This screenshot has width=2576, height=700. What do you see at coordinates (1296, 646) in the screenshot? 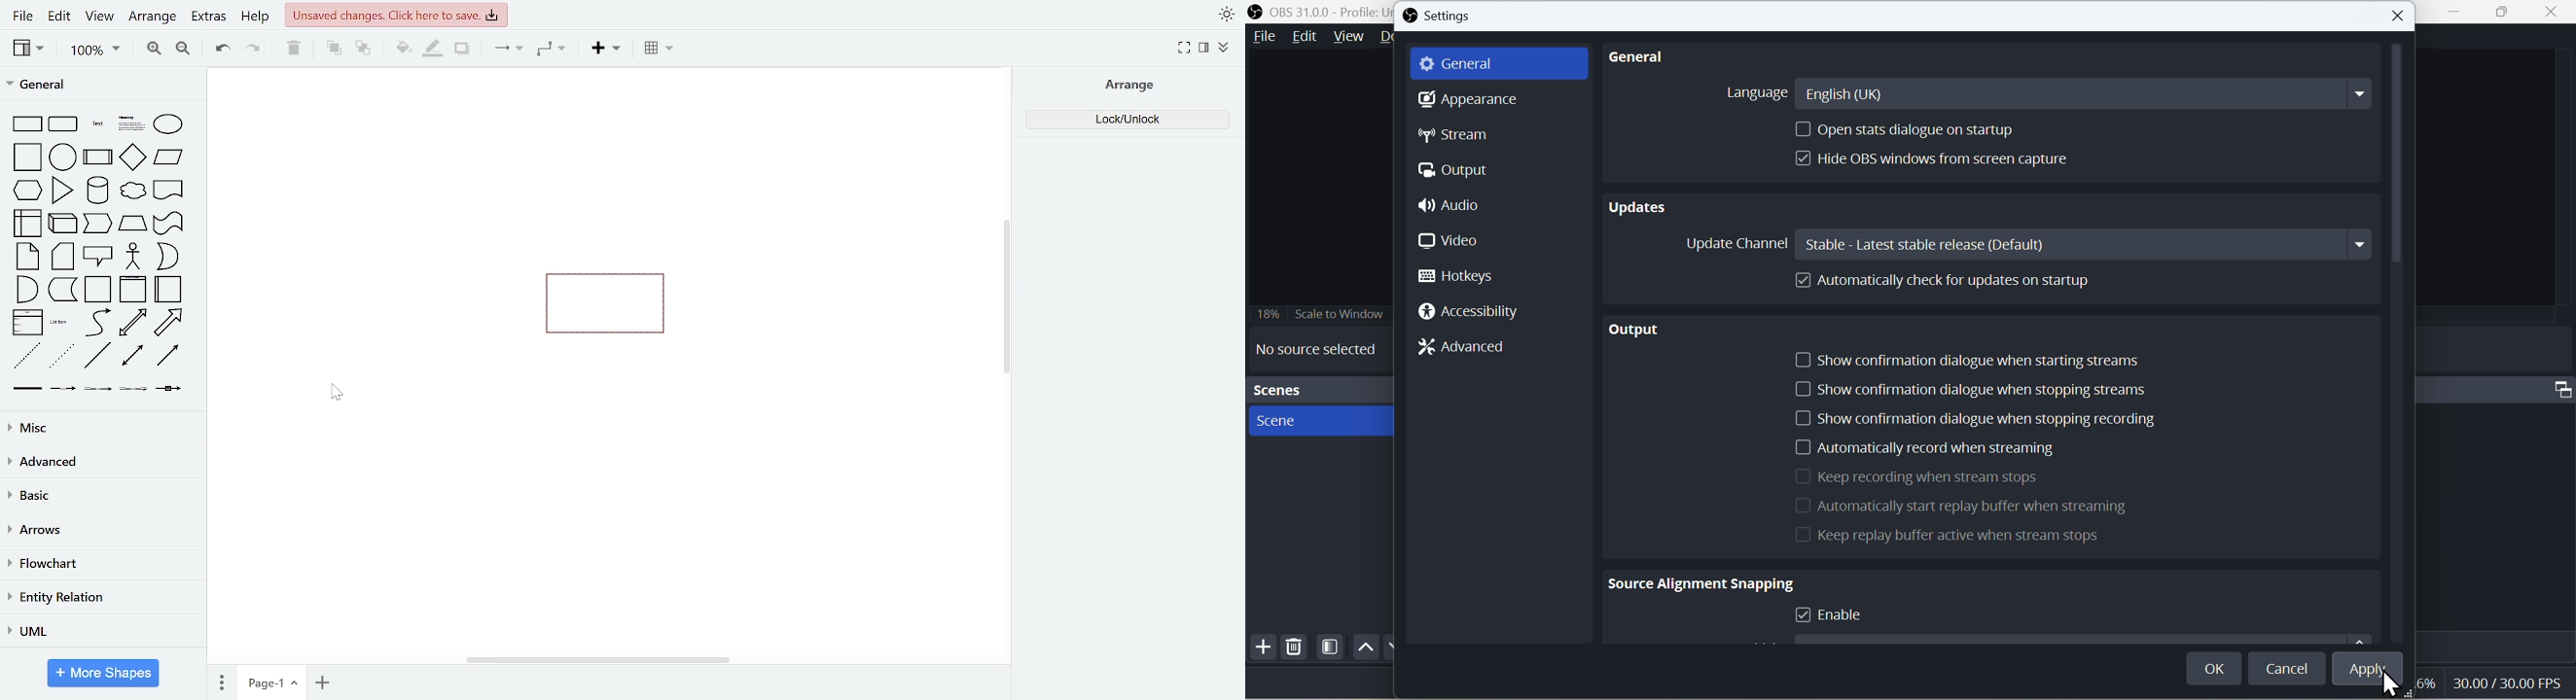
I see `Delete` at bounding box center [1296, 646].